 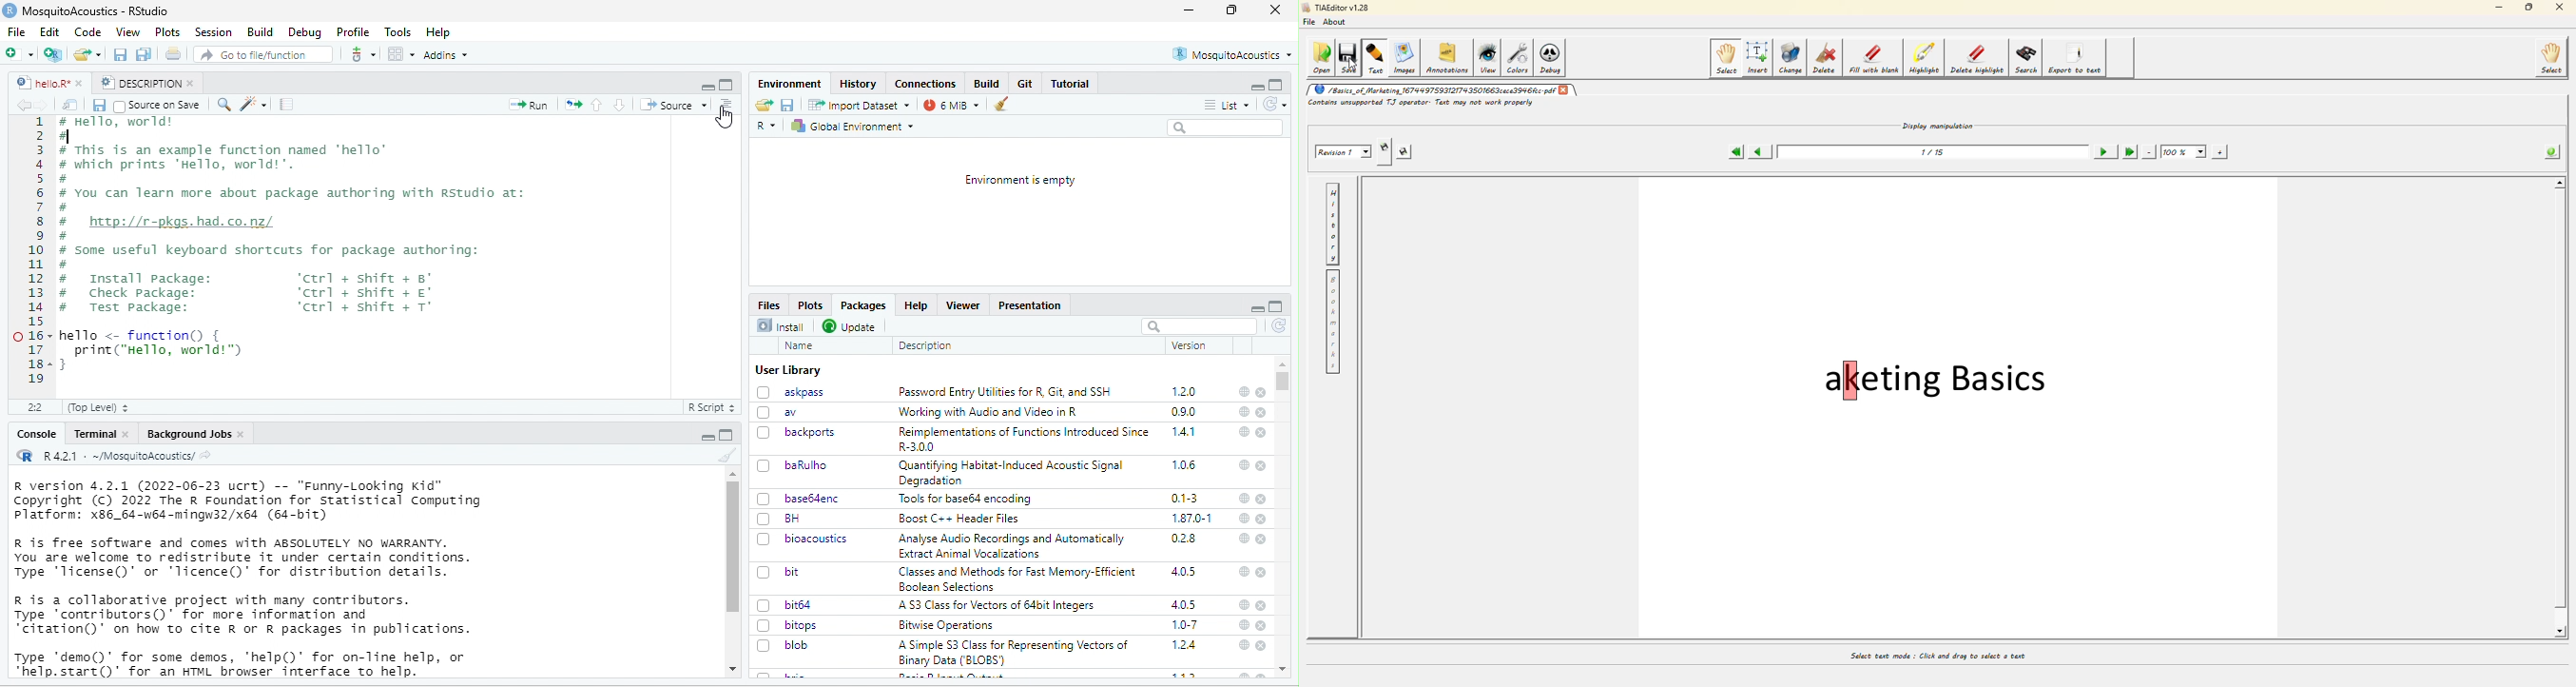 I want to click on DESCRIPTION, so click(x=146, y=83).